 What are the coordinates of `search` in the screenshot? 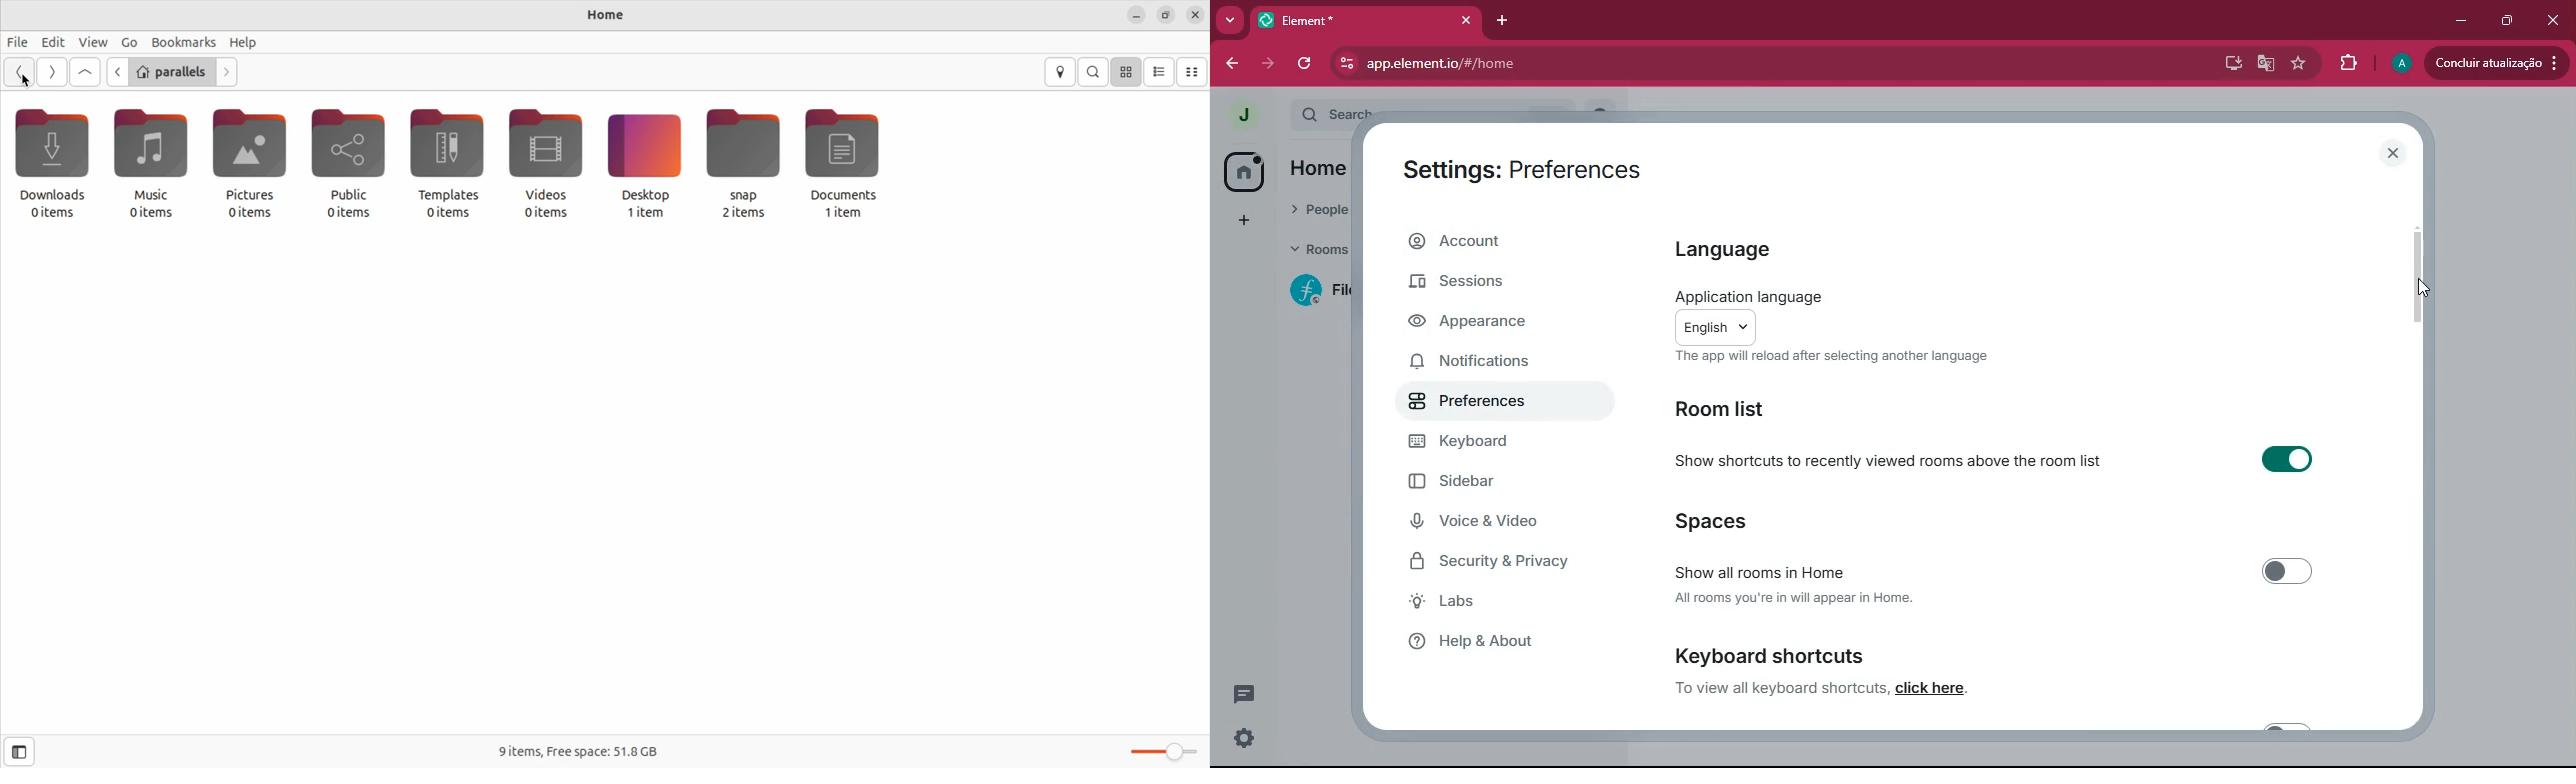 It's located at (1343, 110).